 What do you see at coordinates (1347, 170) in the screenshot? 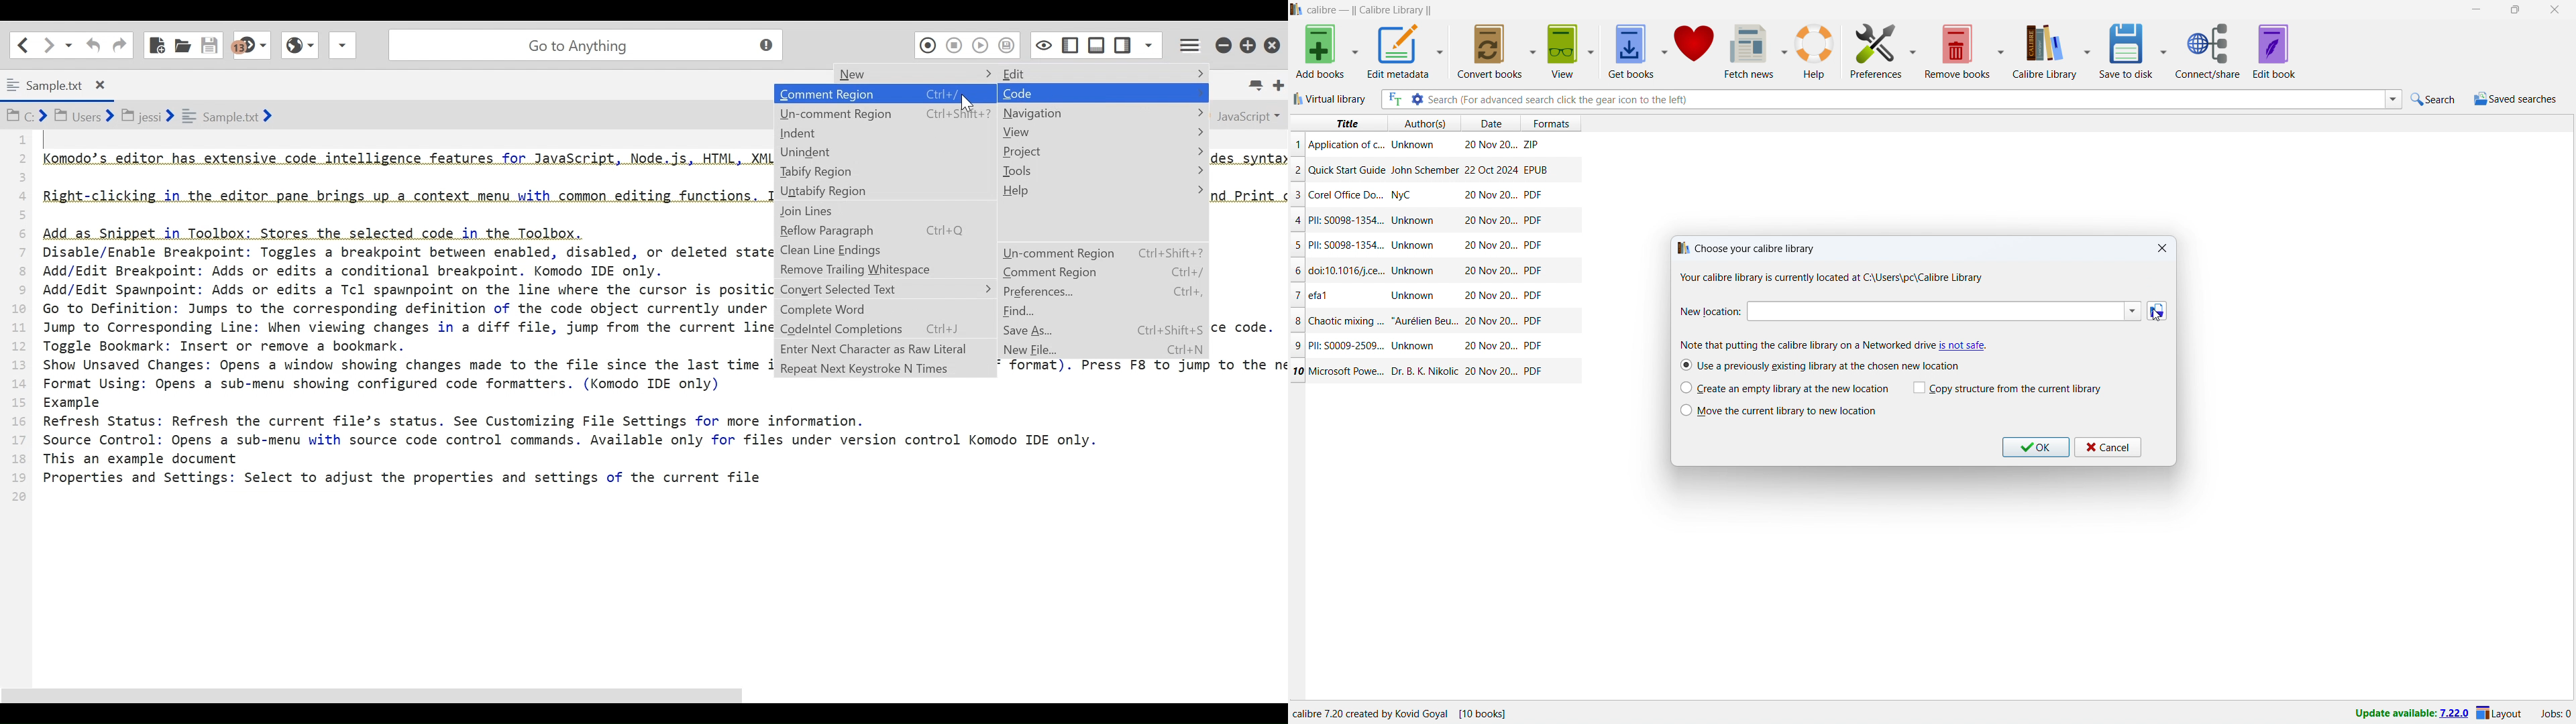
I see `Title` at bounding box center [1347, 170].